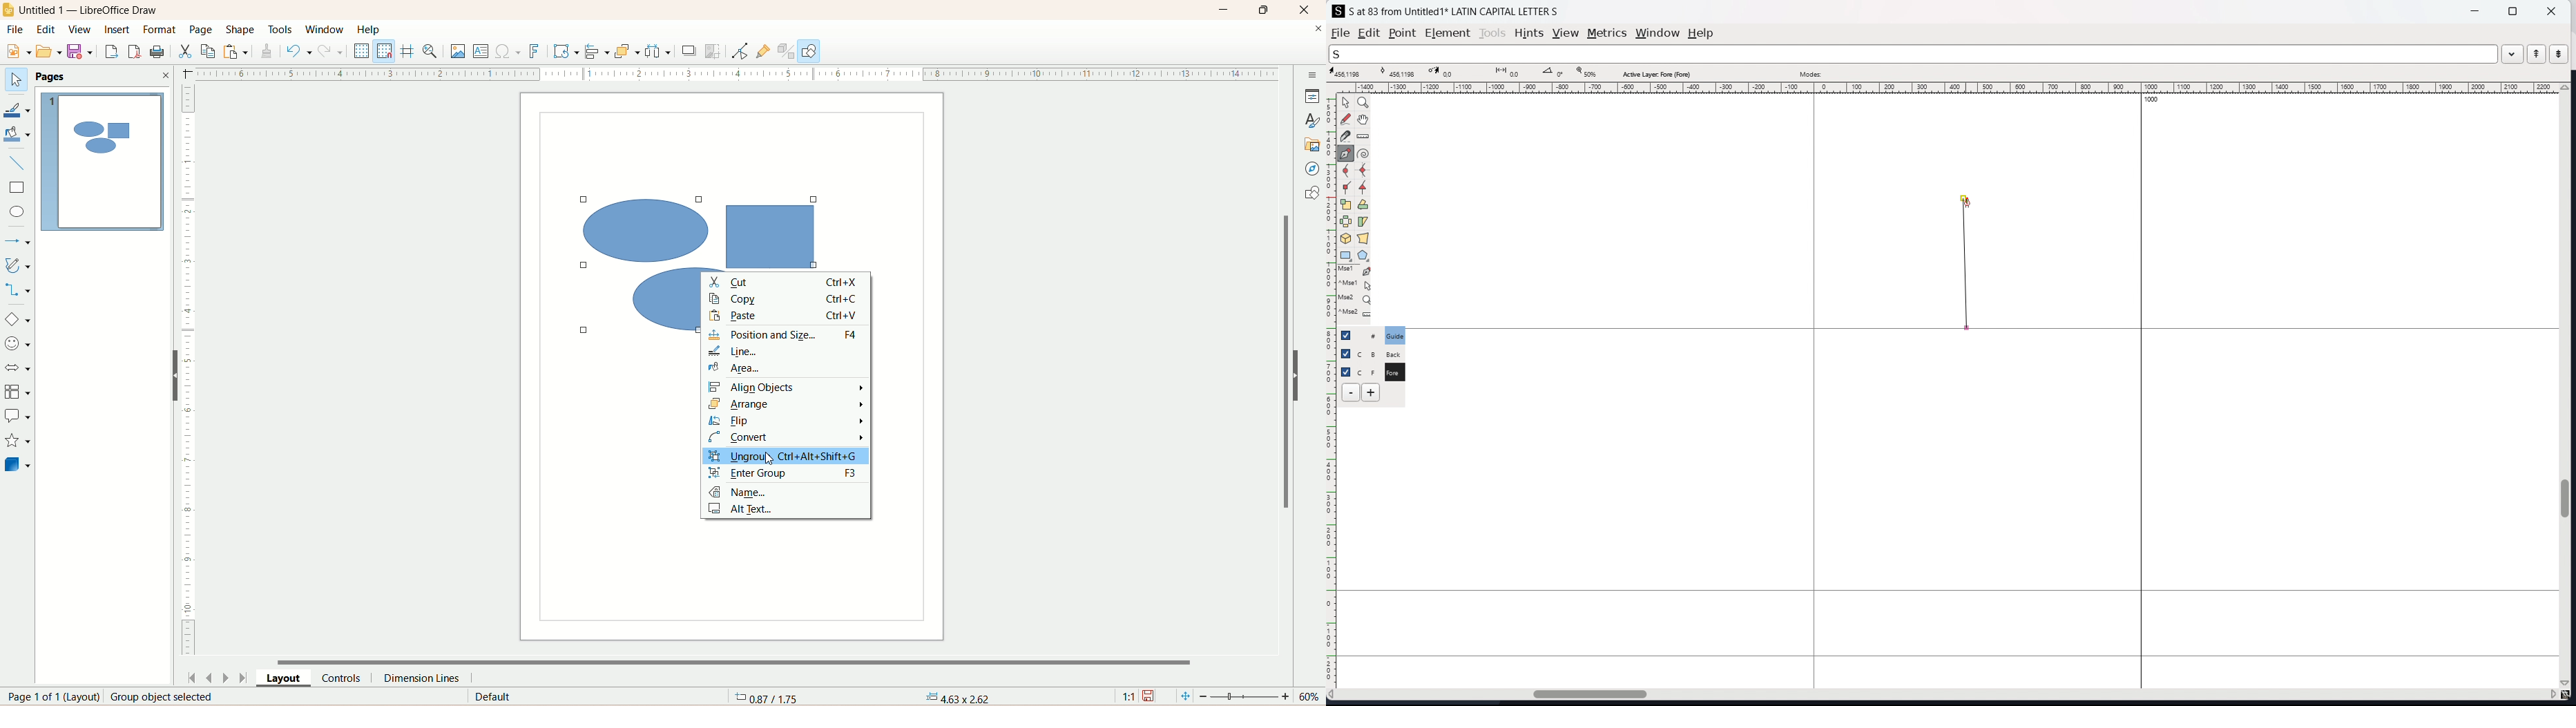  What do you see at coordinates (1346, 205) in the screenshot?
I see `scale the selection` at bounding box center [1346, 205].